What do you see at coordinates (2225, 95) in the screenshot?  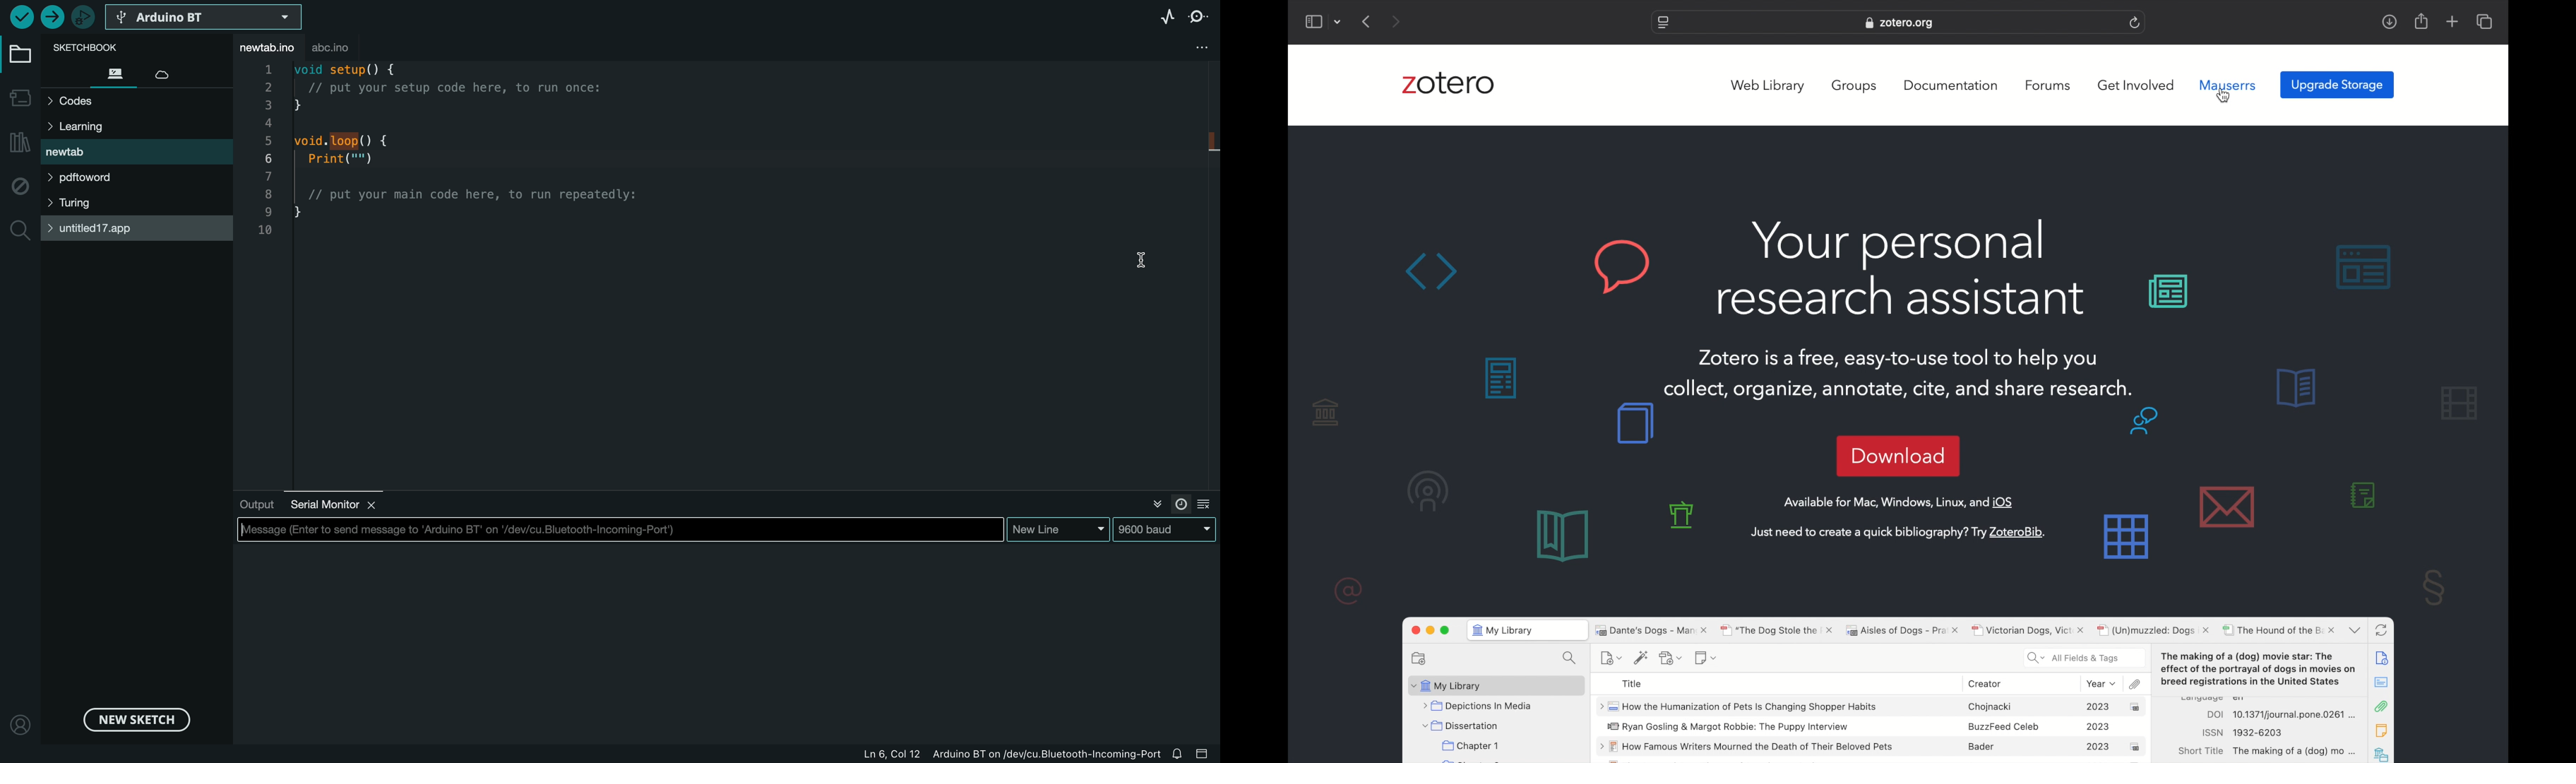 I see `cursor` at bounding box center [2225, 95].